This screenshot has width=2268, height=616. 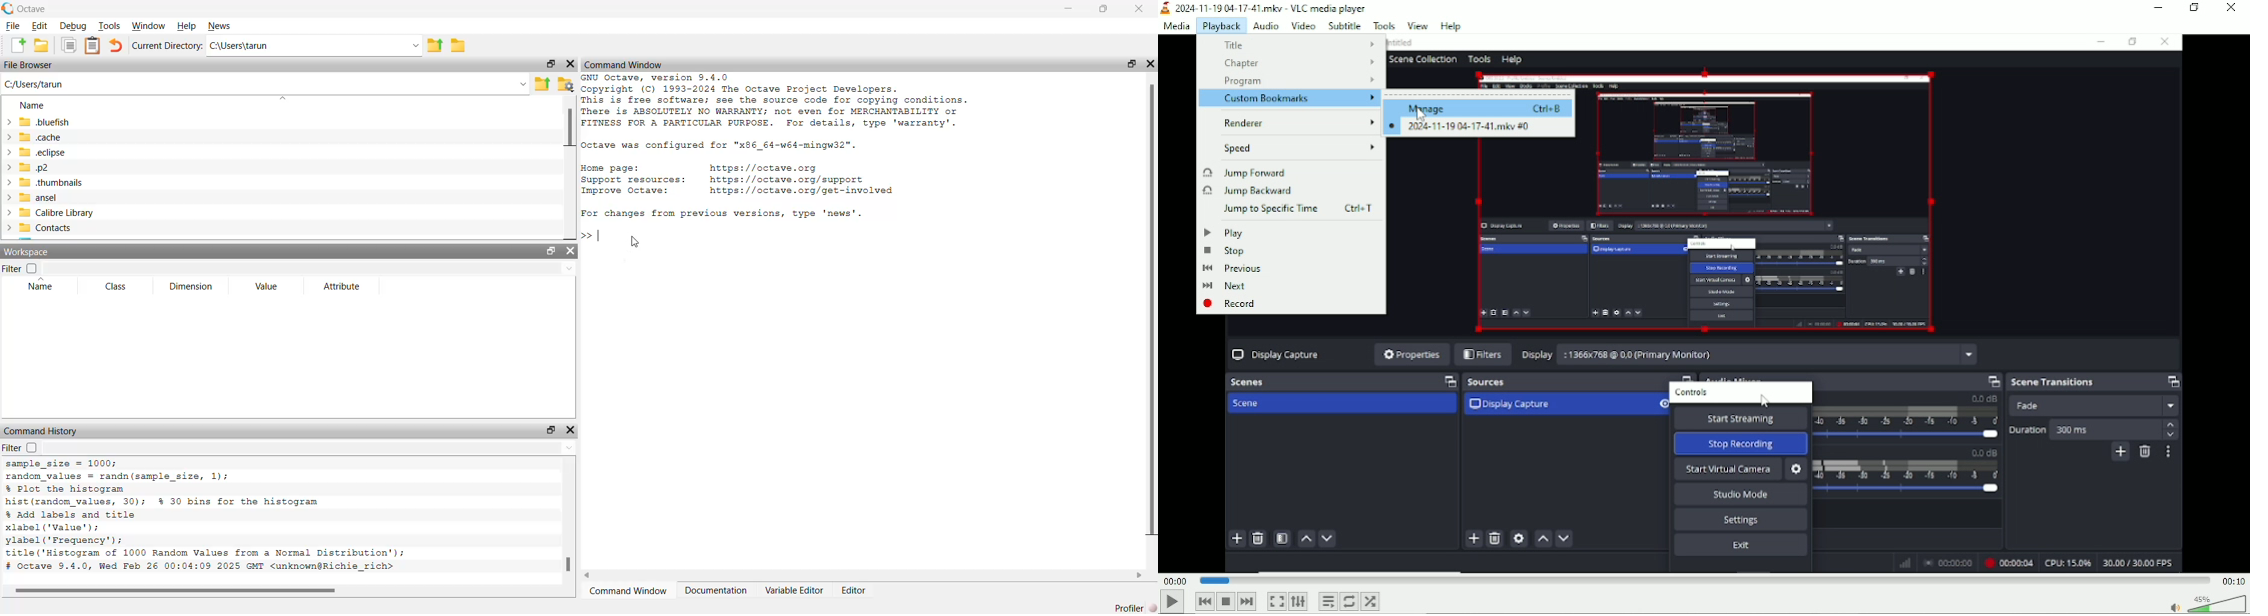 I want to click on Previous, so click(x=1205, y=601).